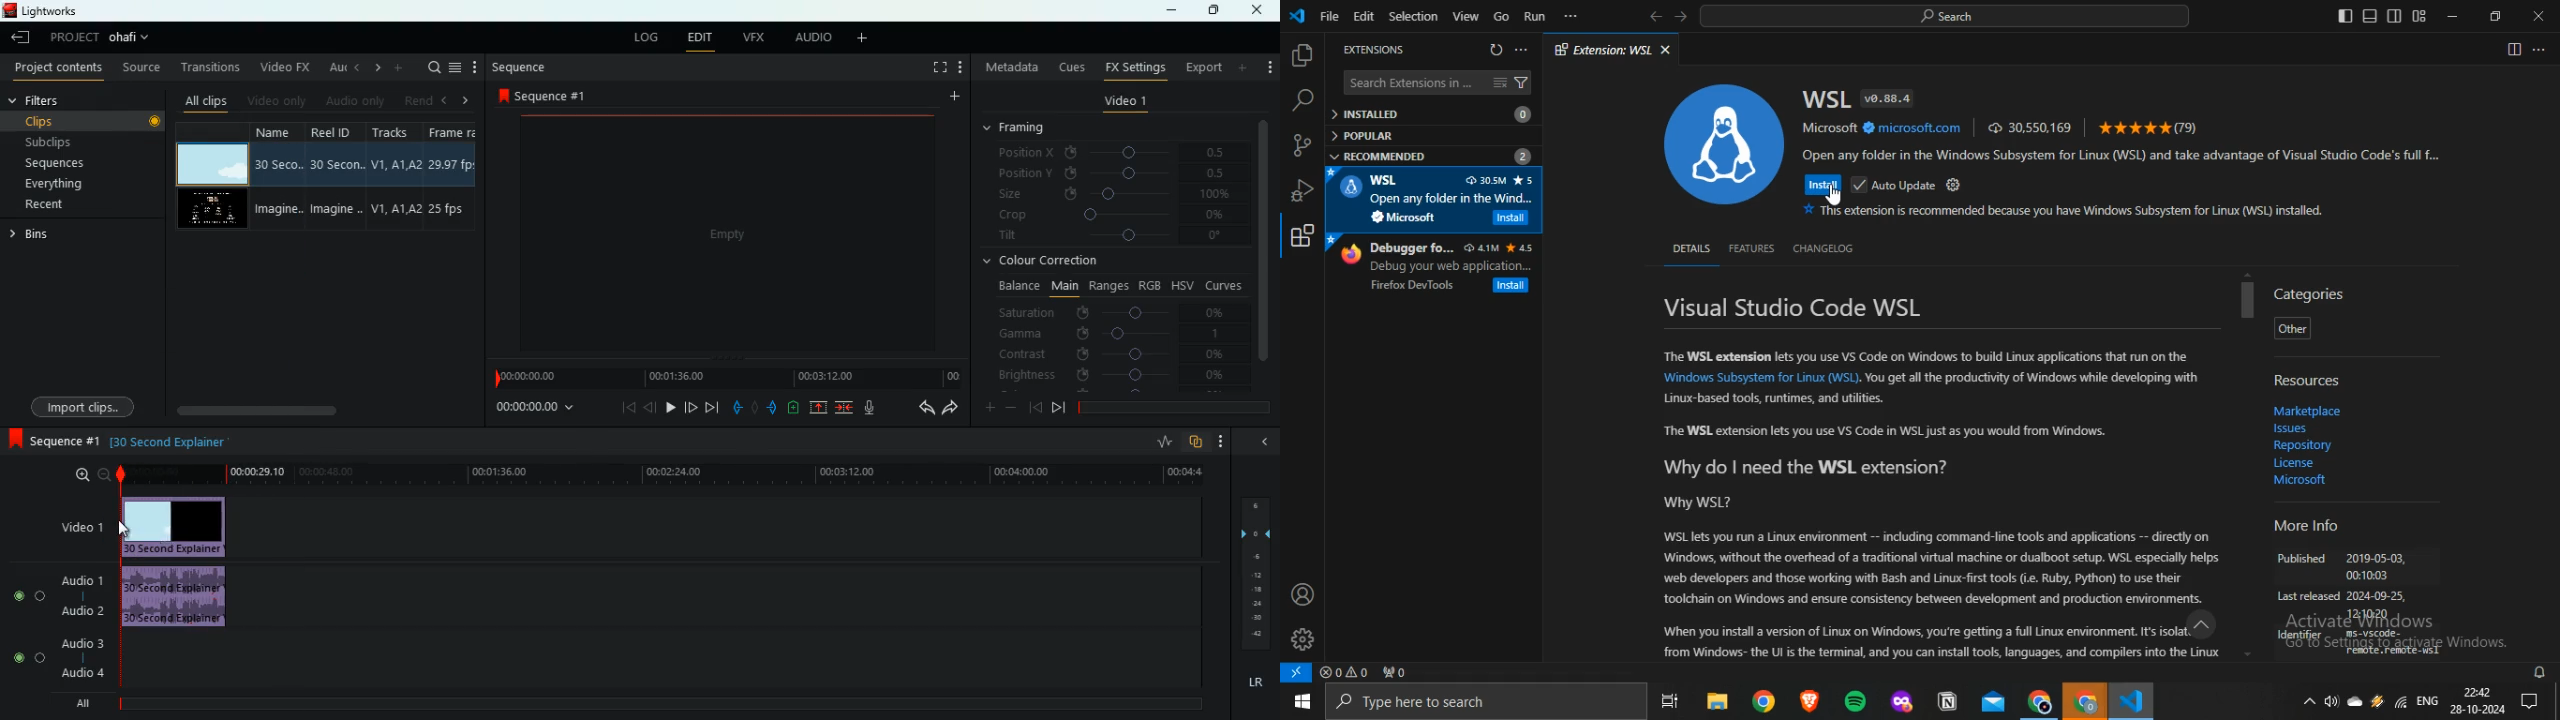 This screenshot has width=2576, height=728. I want to click on back, so click(919, 408).